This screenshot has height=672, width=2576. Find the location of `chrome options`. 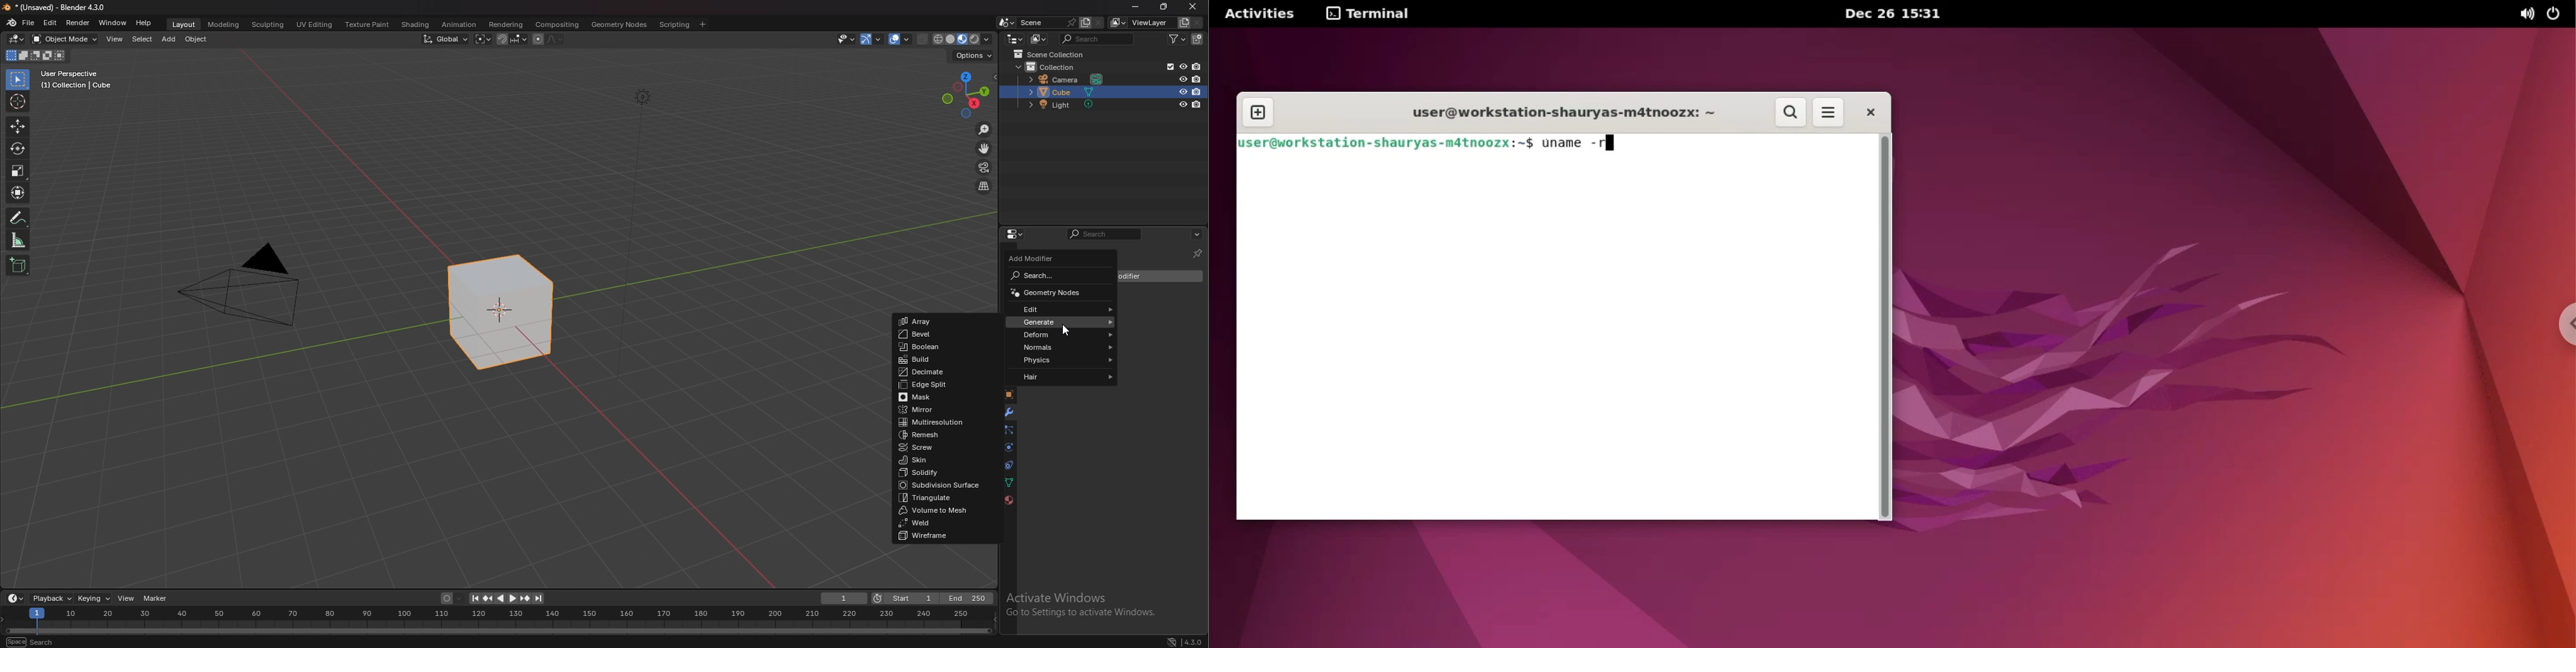

chrome options is located at coordinates (2563, 323).